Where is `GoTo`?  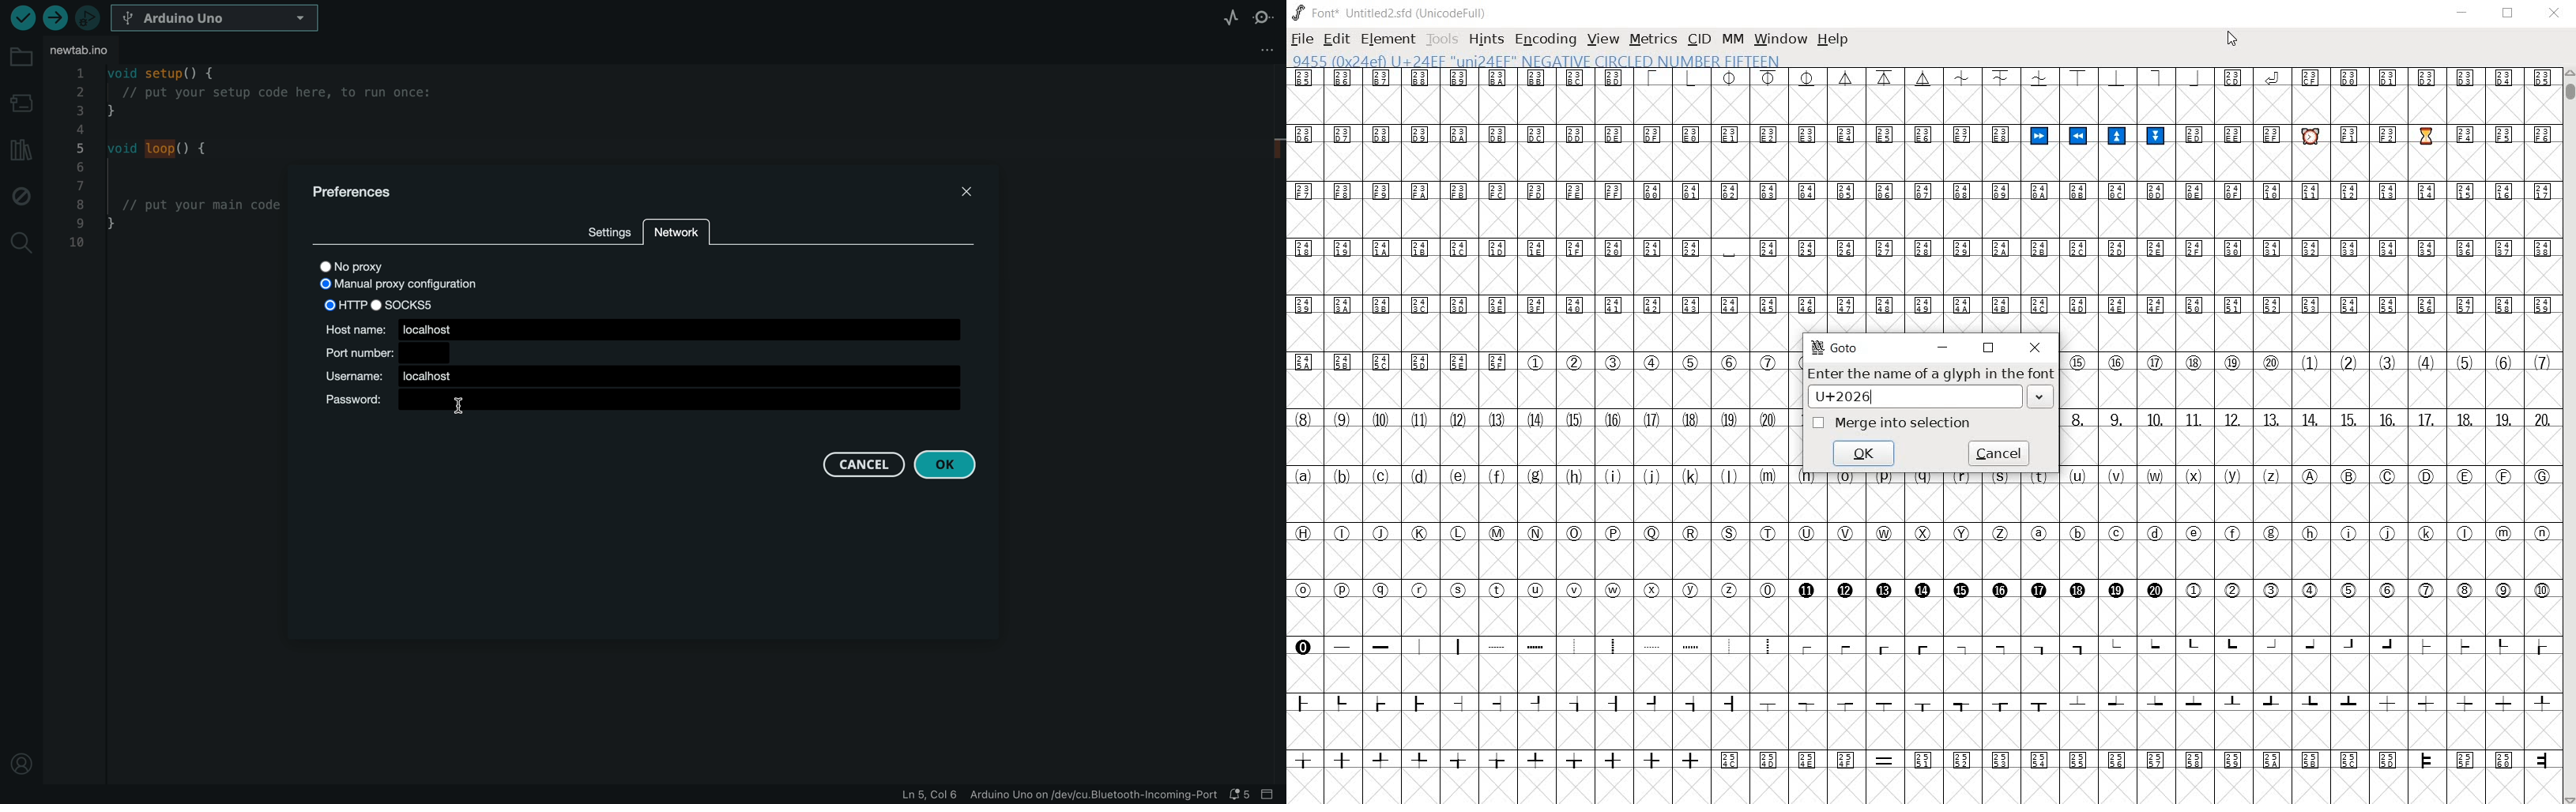 GoTo is located at coordinates (1832, 348).